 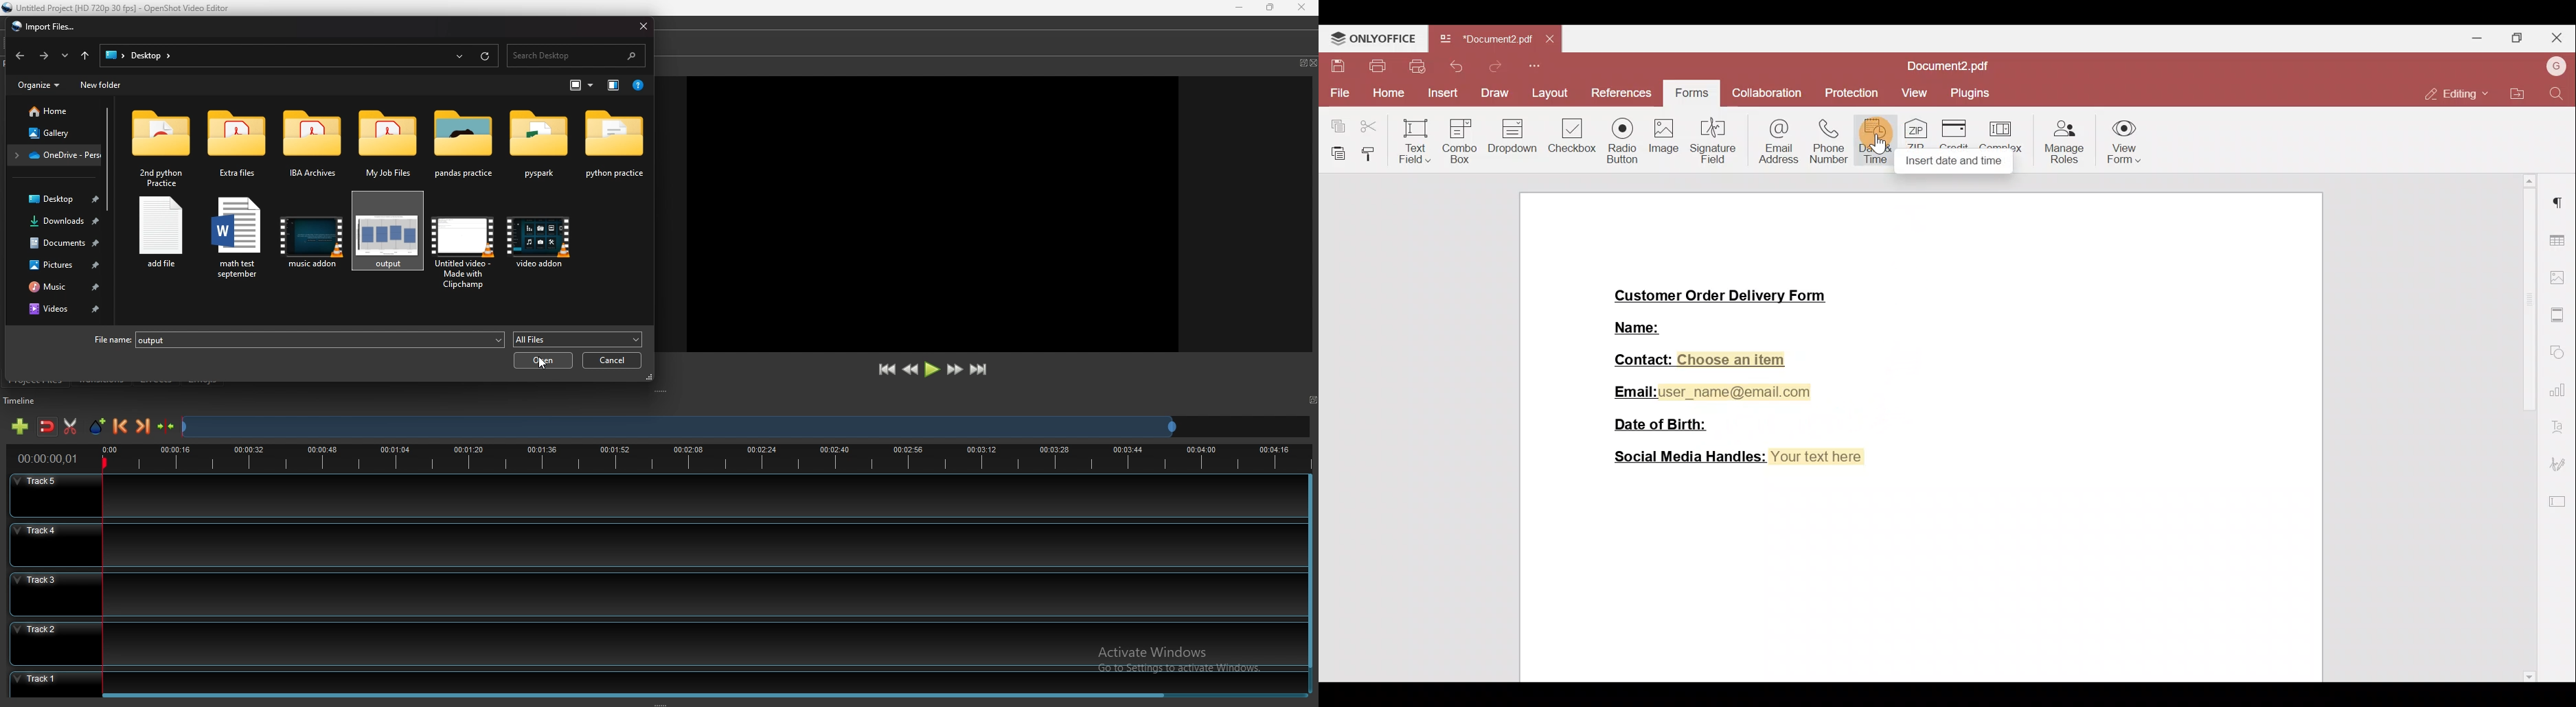 I want to click on Image, so click(x=1664, y=141).